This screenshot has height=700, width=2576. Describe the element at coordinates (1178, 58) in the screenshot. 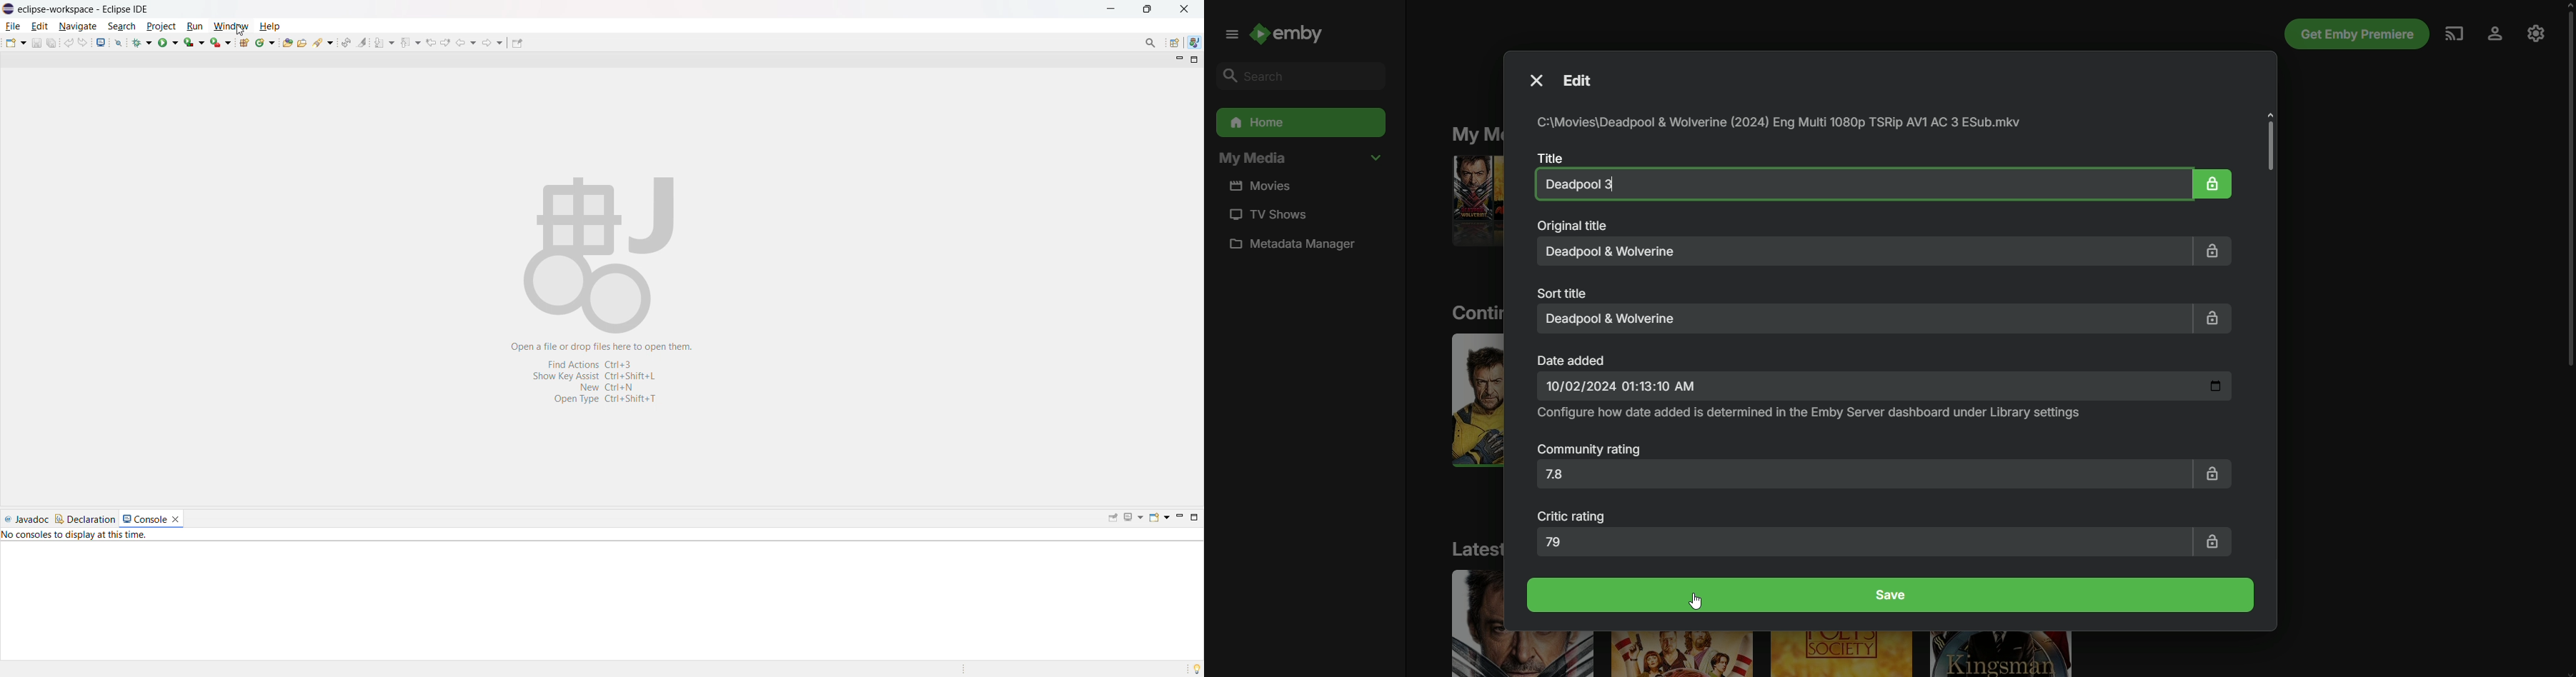

I see `minimize` at that location.